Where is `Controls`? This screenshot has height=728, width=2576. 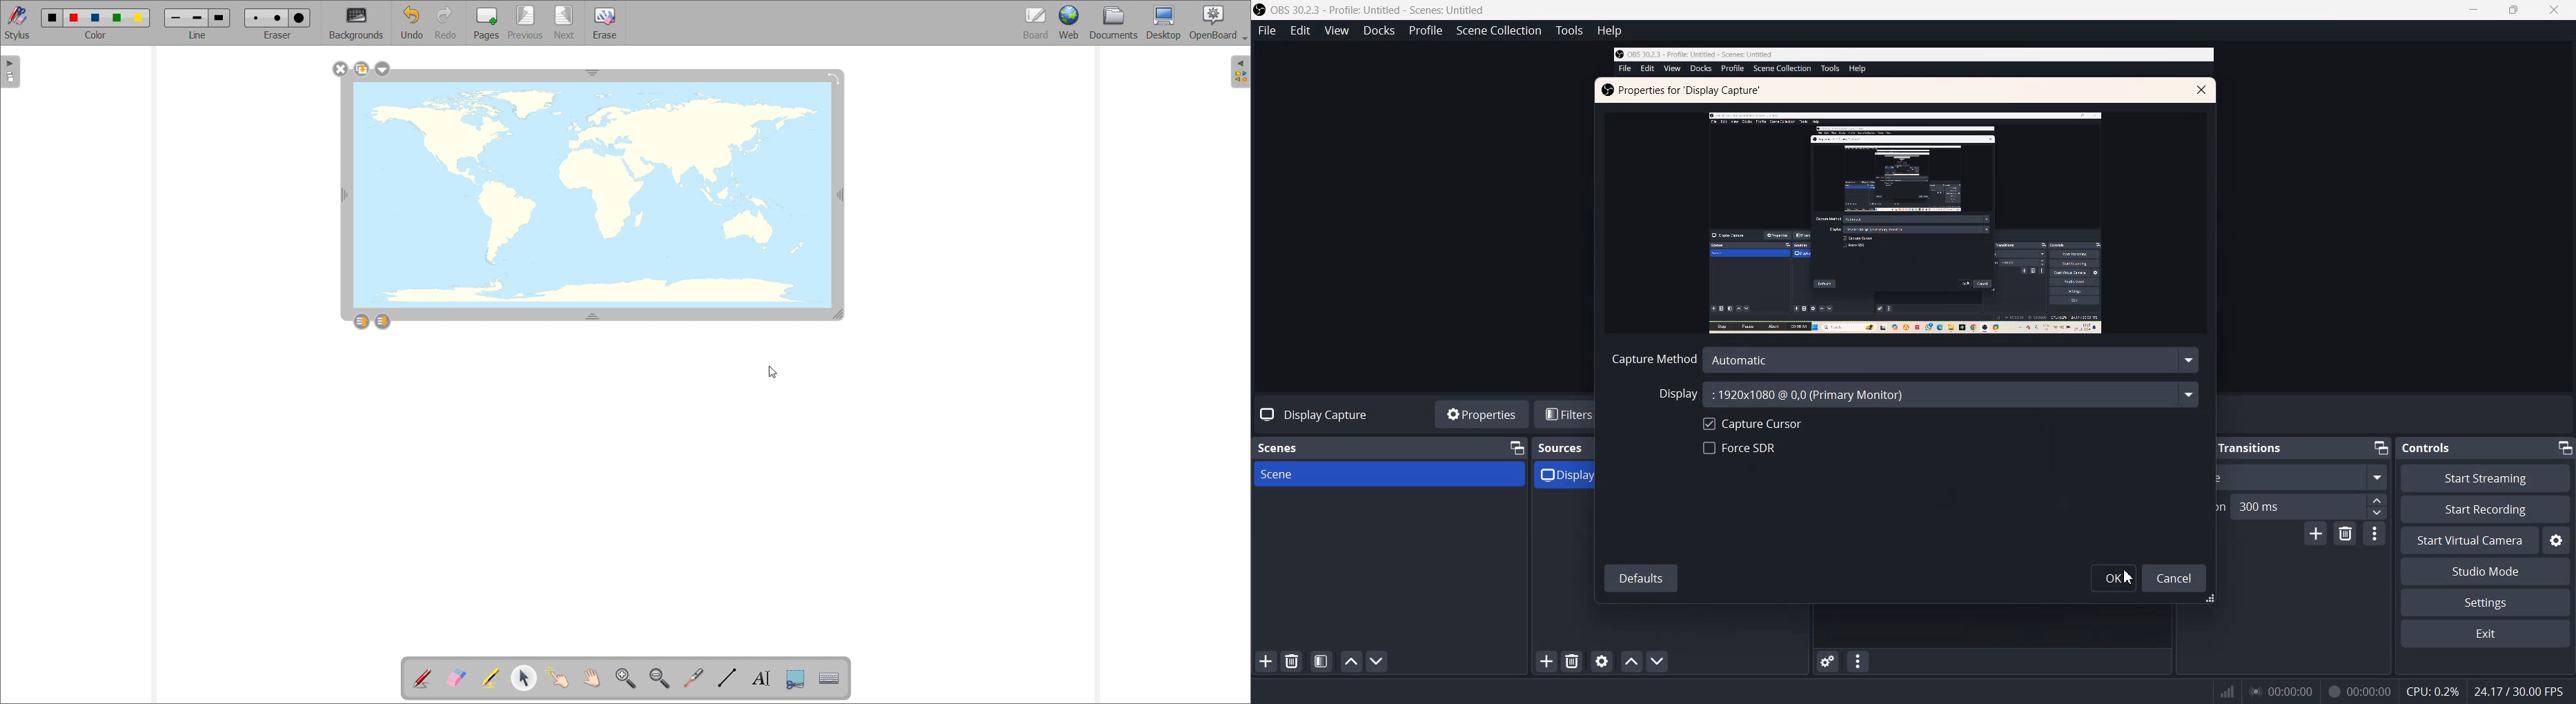 Controls is located at coordinates (2432, 447).